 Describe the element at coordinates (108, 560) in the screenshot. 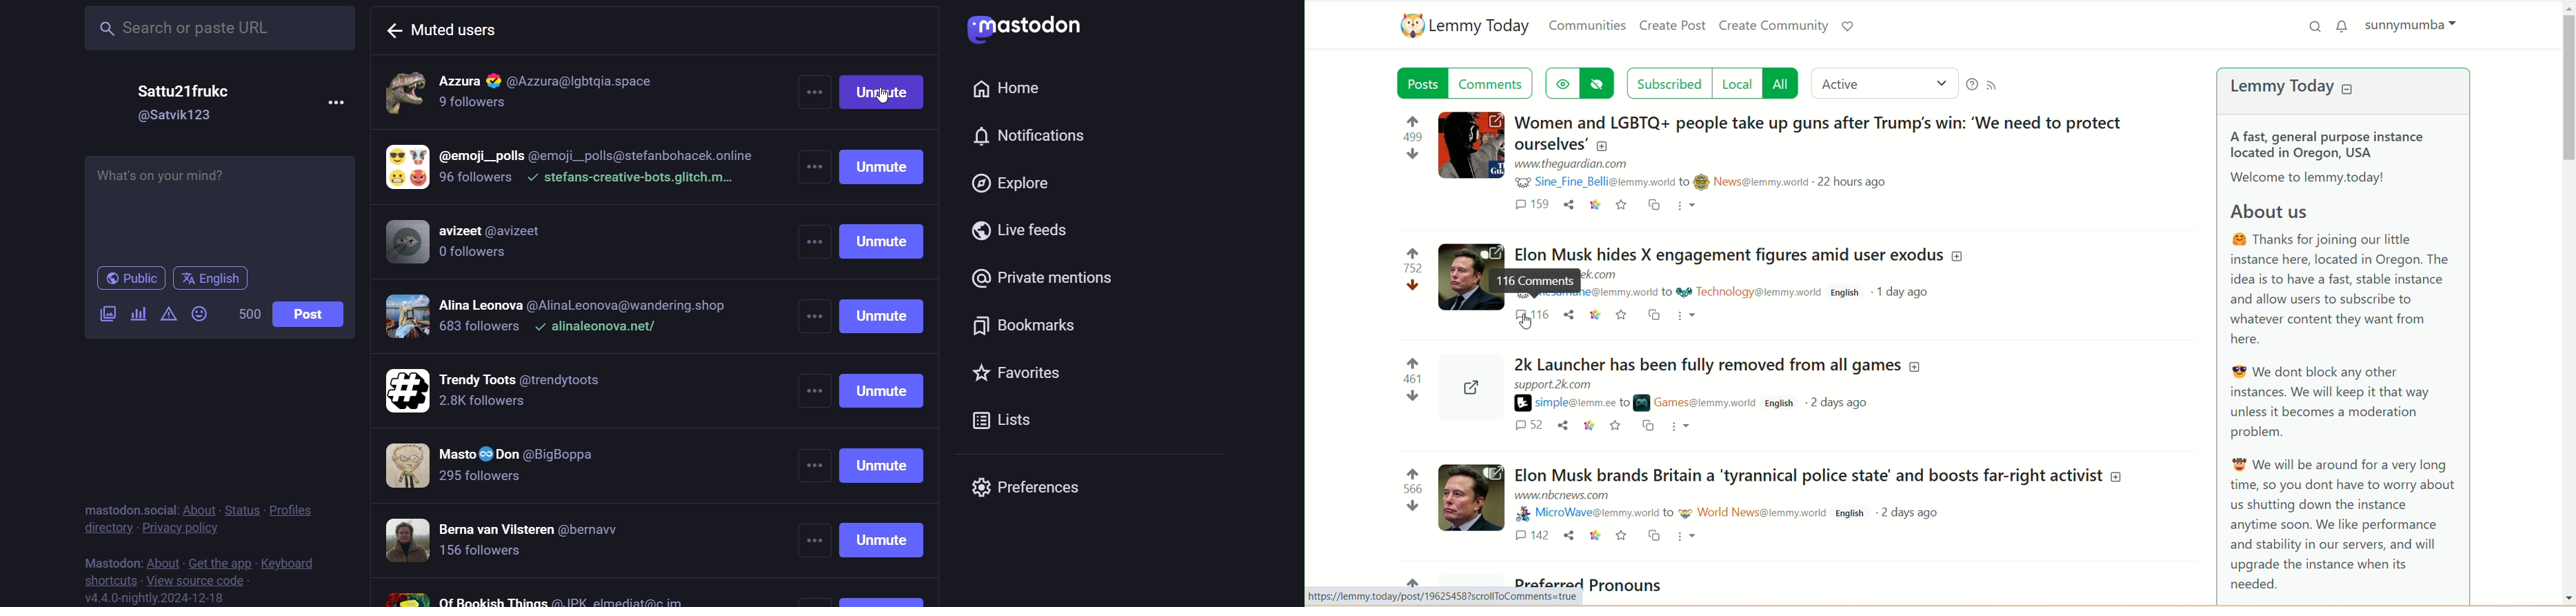

I see `mastodon` at that location.